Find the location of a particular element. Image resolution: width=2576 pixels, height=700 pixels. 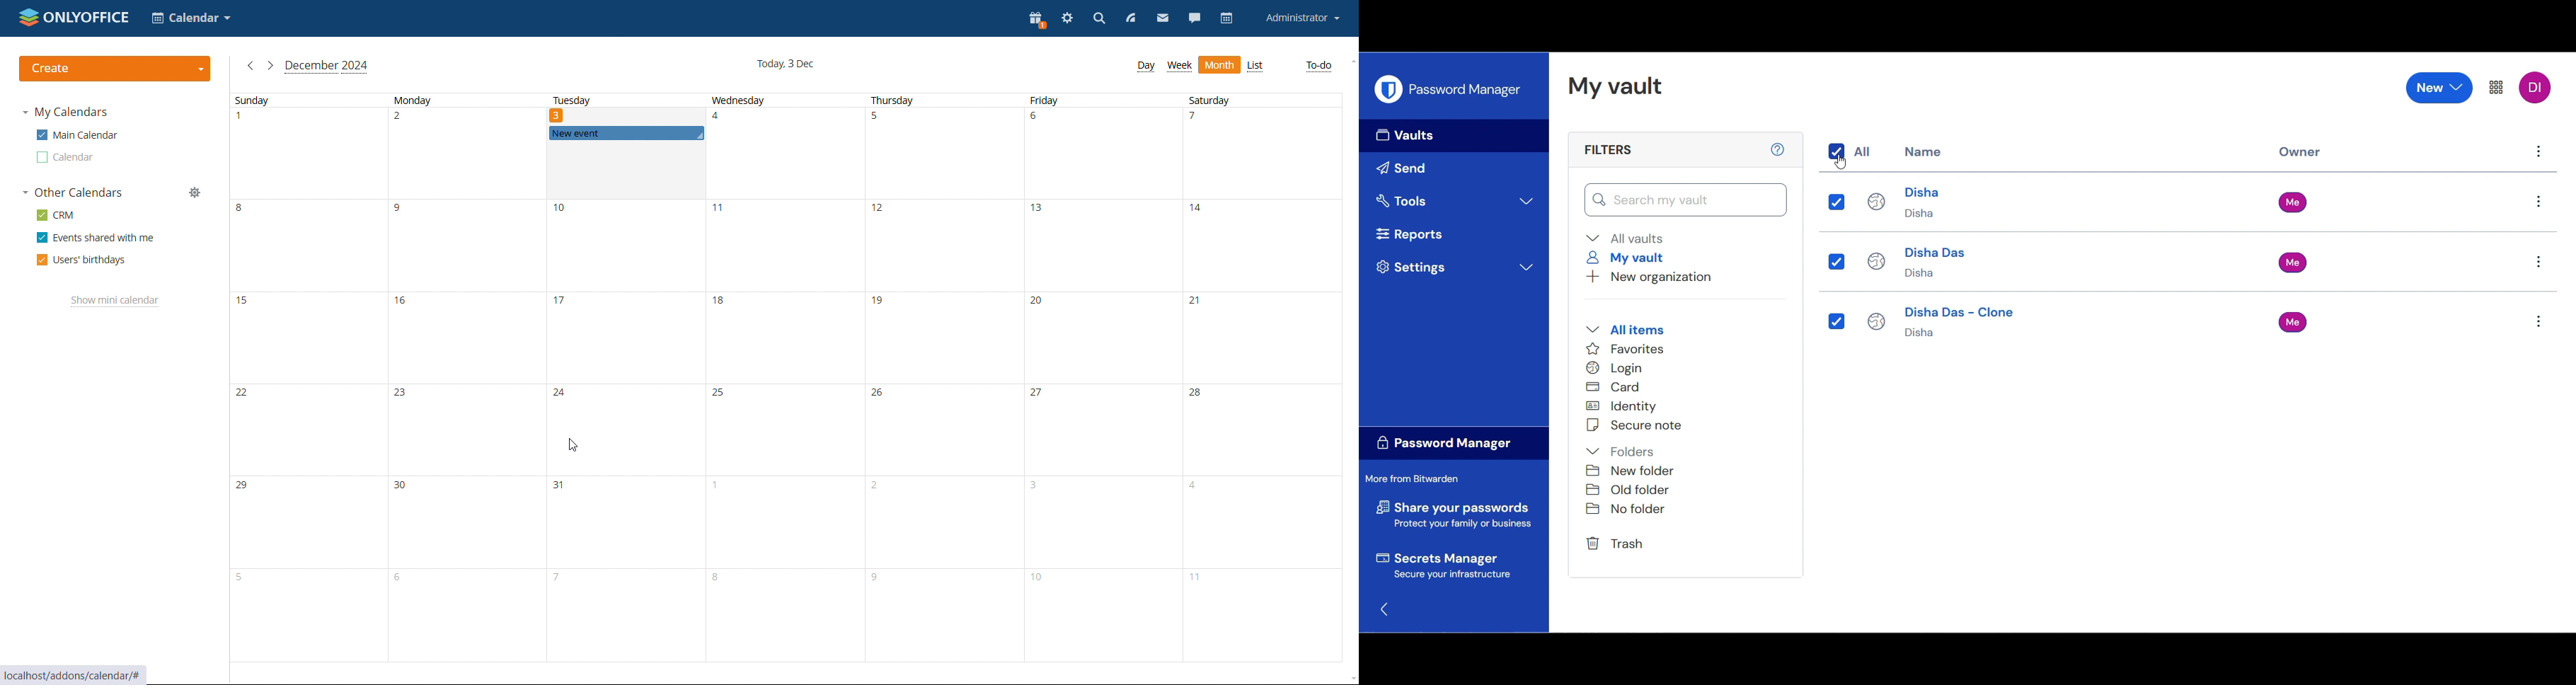

create is located at coordinates (115, 69).